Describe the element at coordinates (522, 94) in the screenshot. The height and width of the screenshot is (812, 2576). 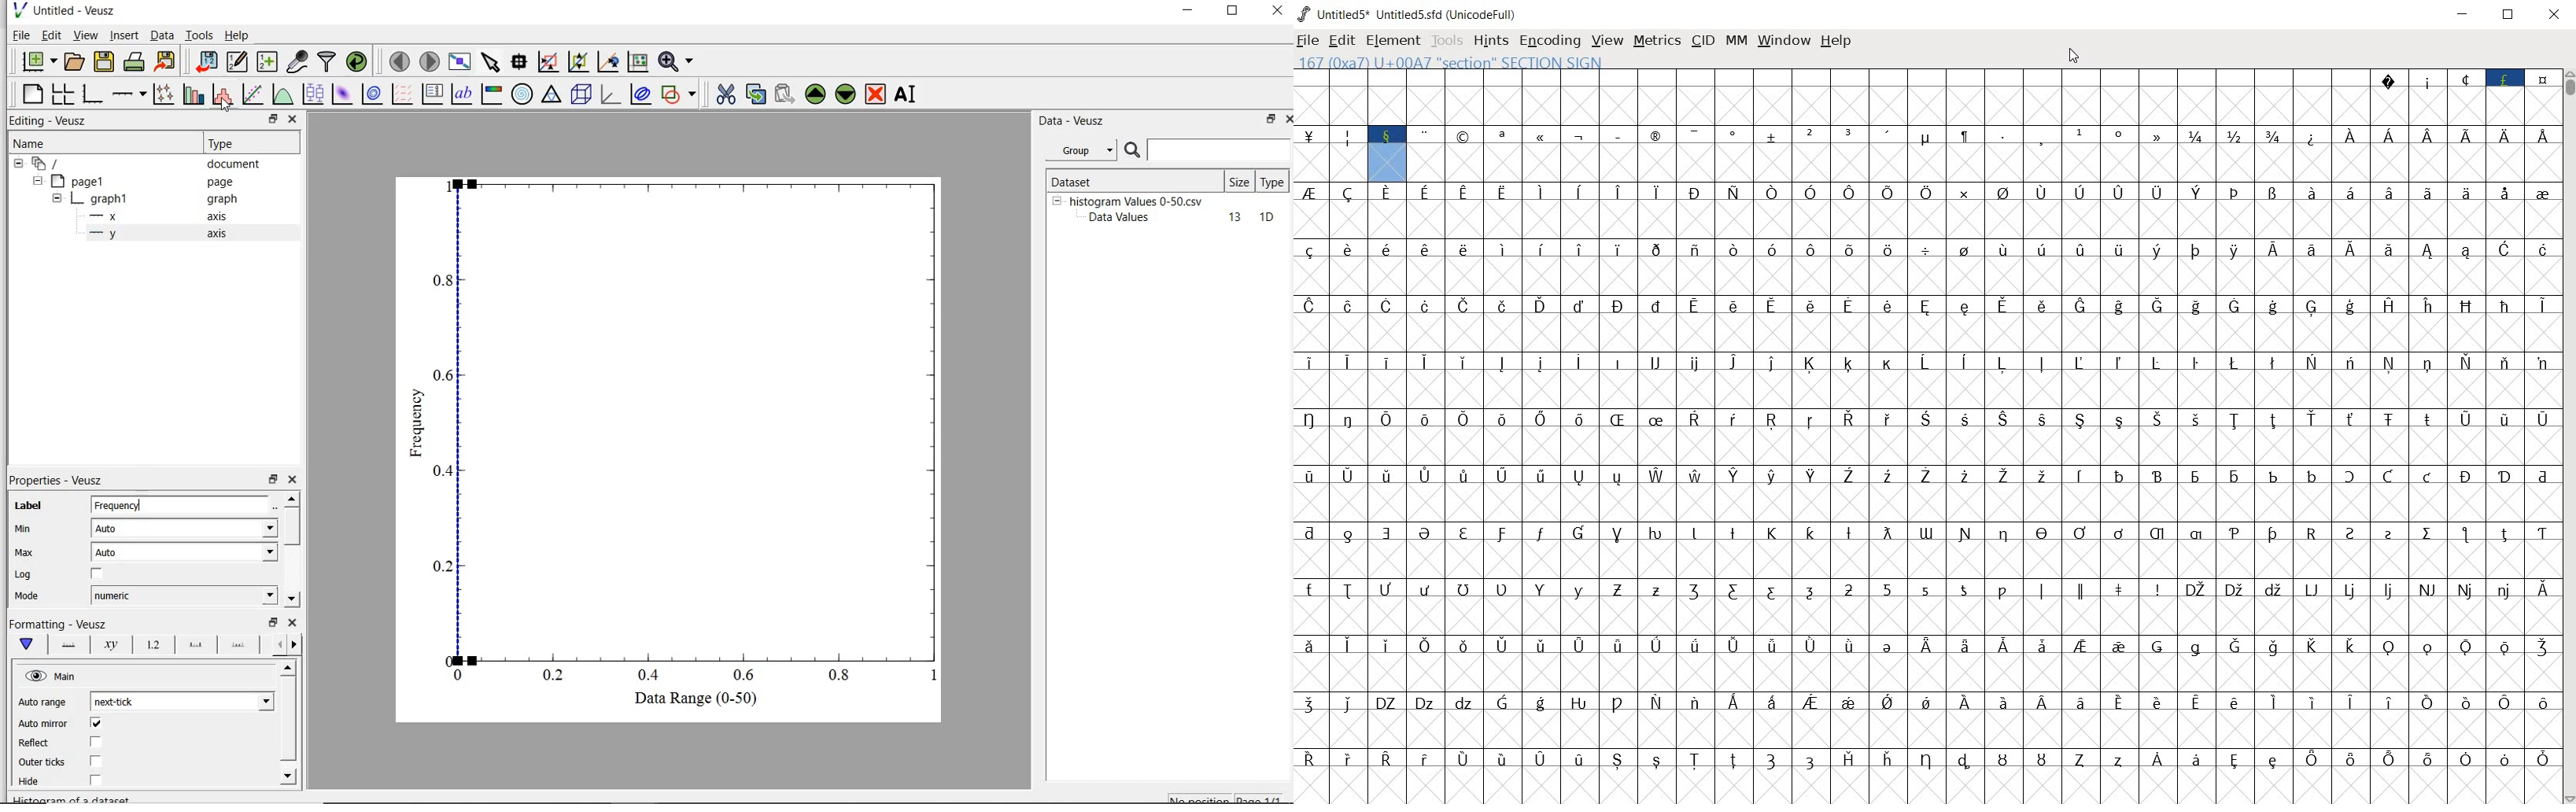
I see `polar graph` at that location.